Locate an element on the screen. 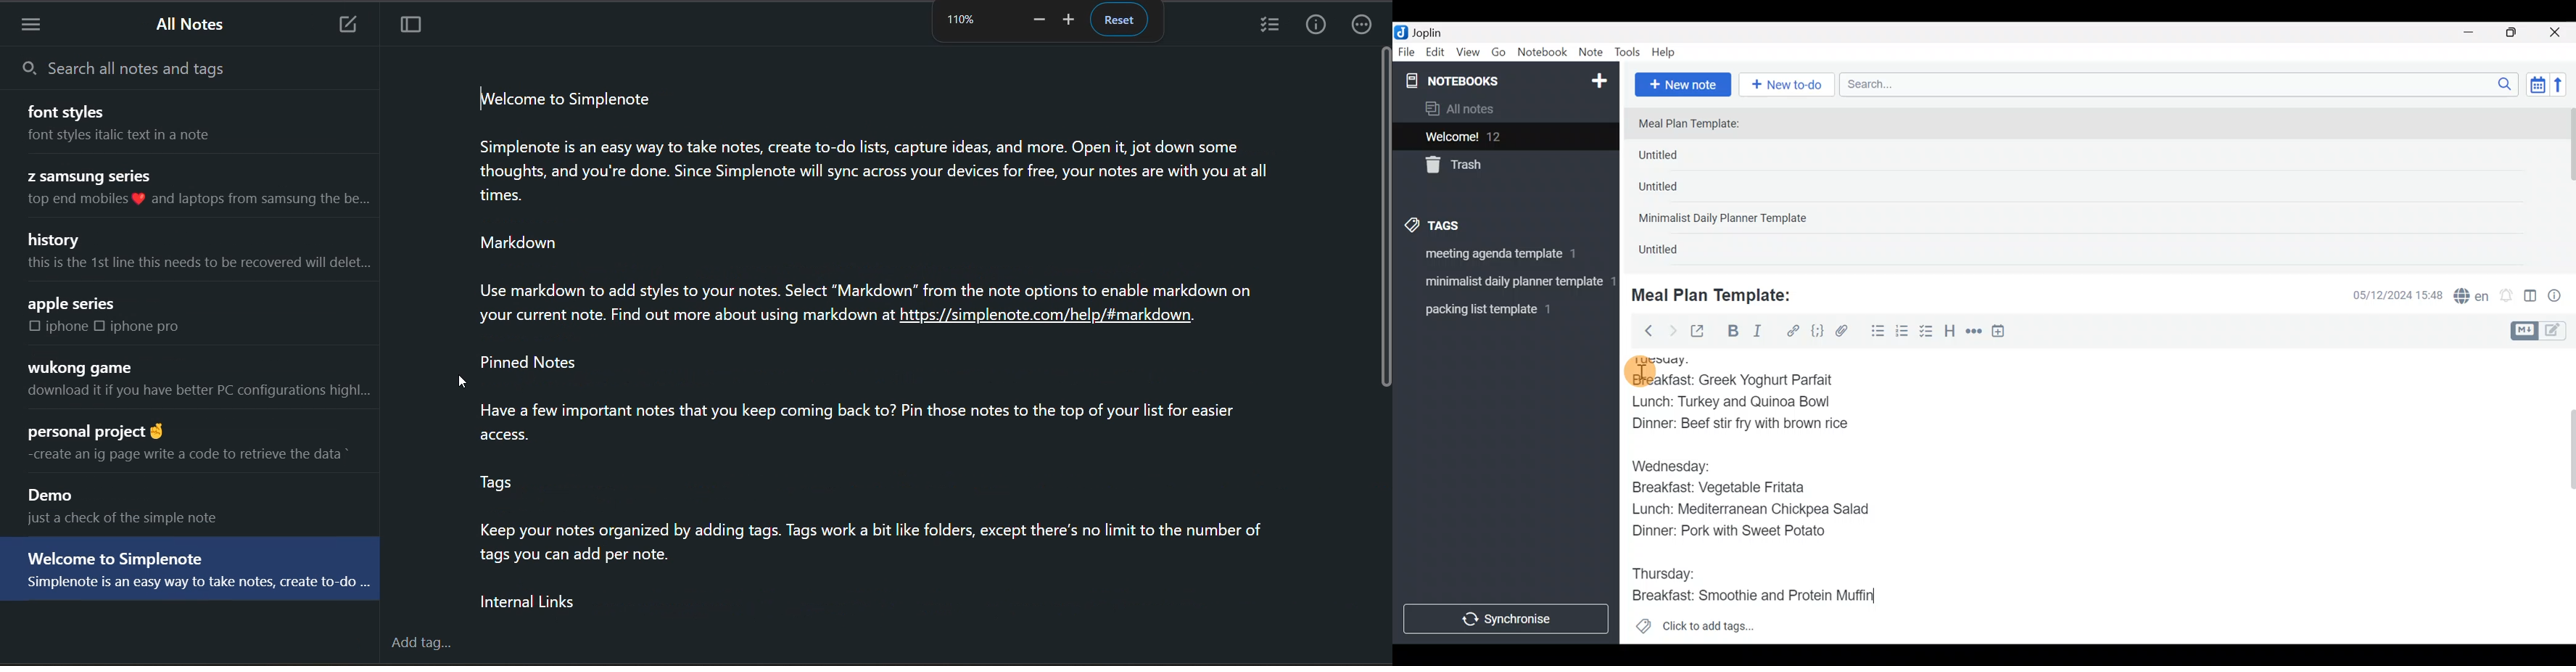 This screenshot has width=2576, height=672. Scroll bar is located at coordinates (2563, 496).